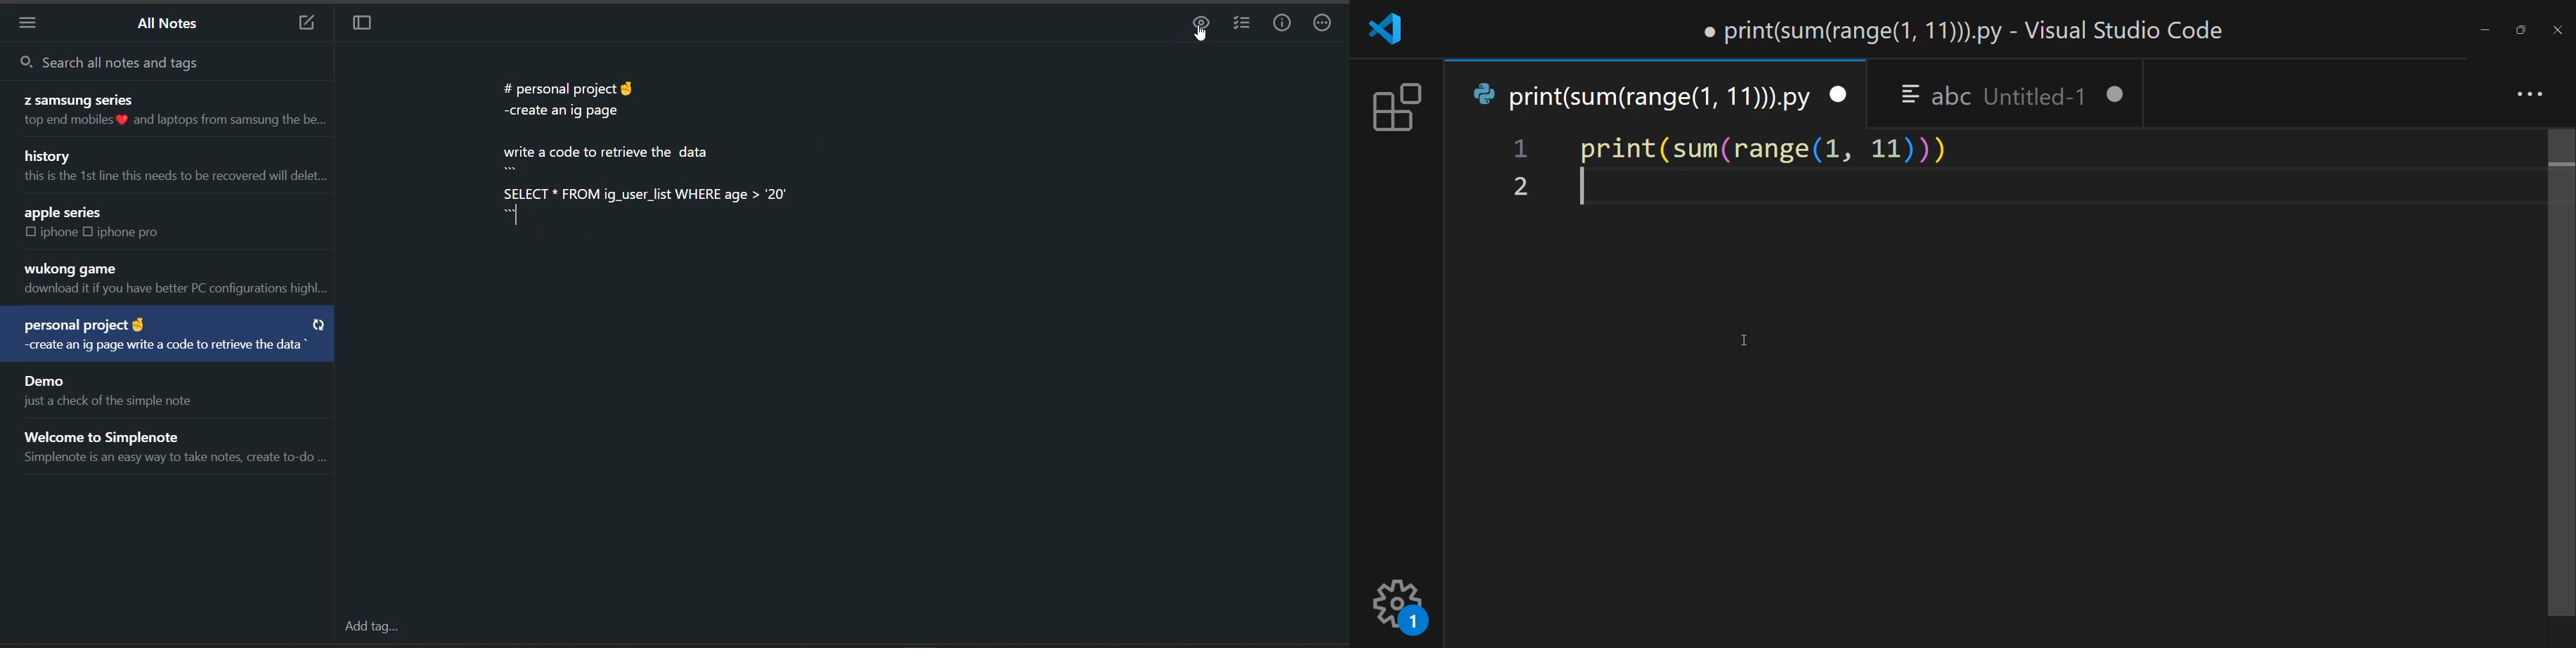 This screenshot has height=672, width=2576. Describe the element at coordinates (2119, 96) in the screenshot. I see `close tab` at that location.